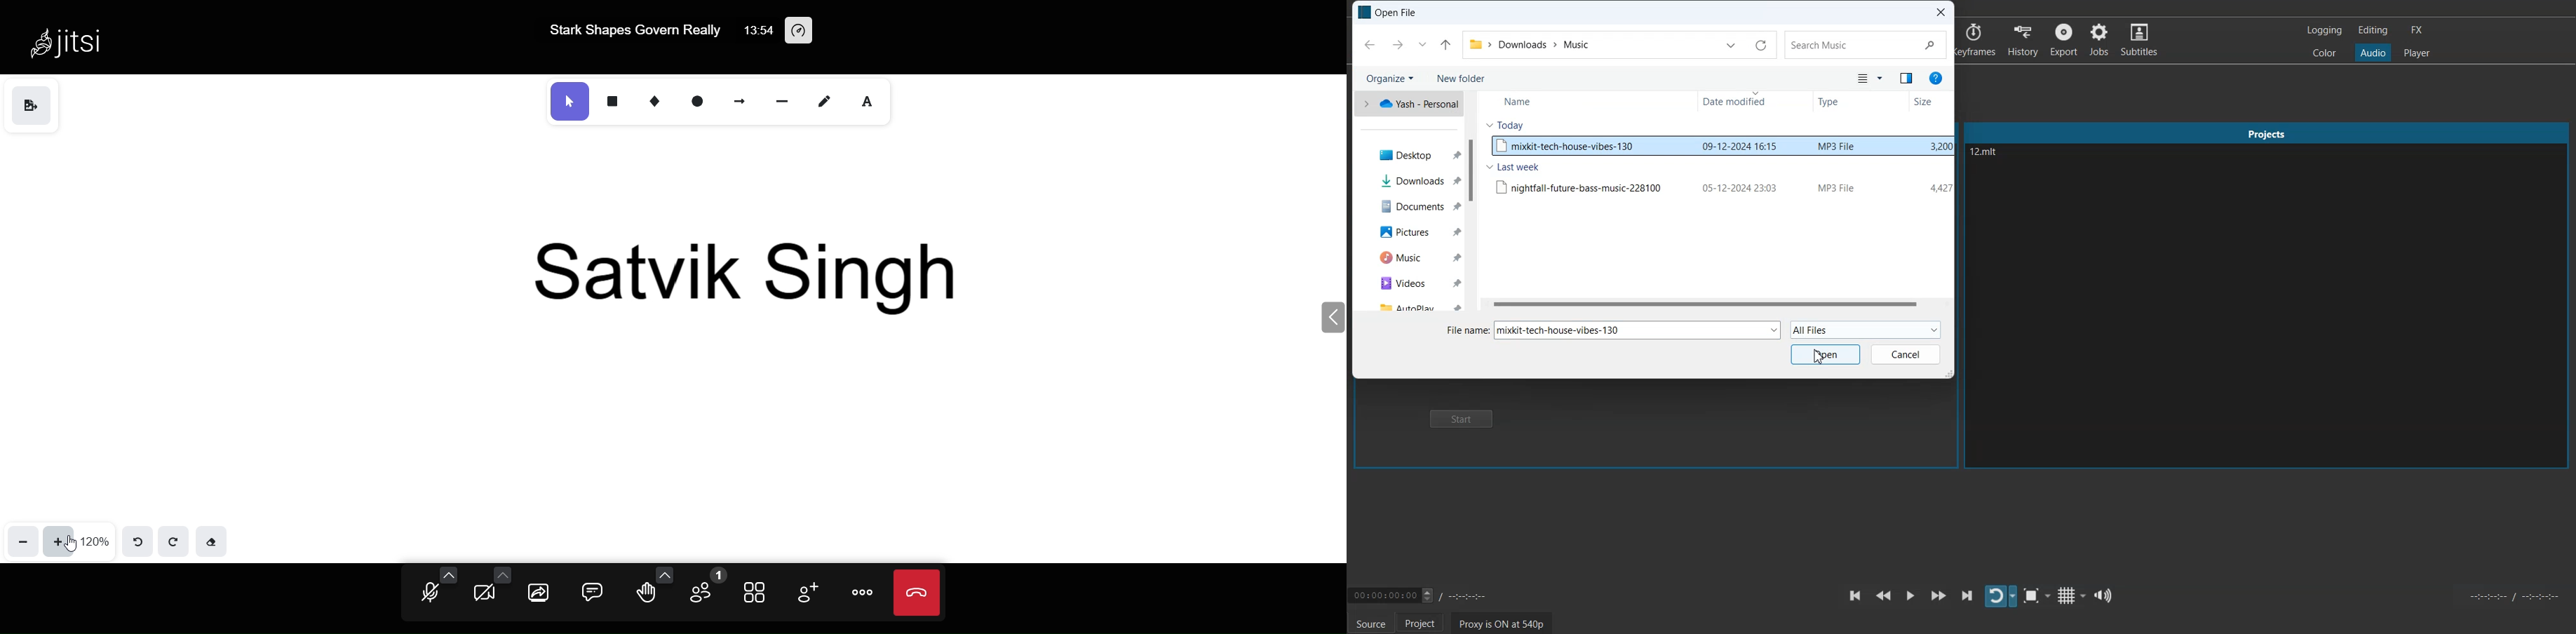 This screenshot has height=644, width=2576. Describe the element at coordinates (137, 537) in the screenshot. I see `undo` at that location.